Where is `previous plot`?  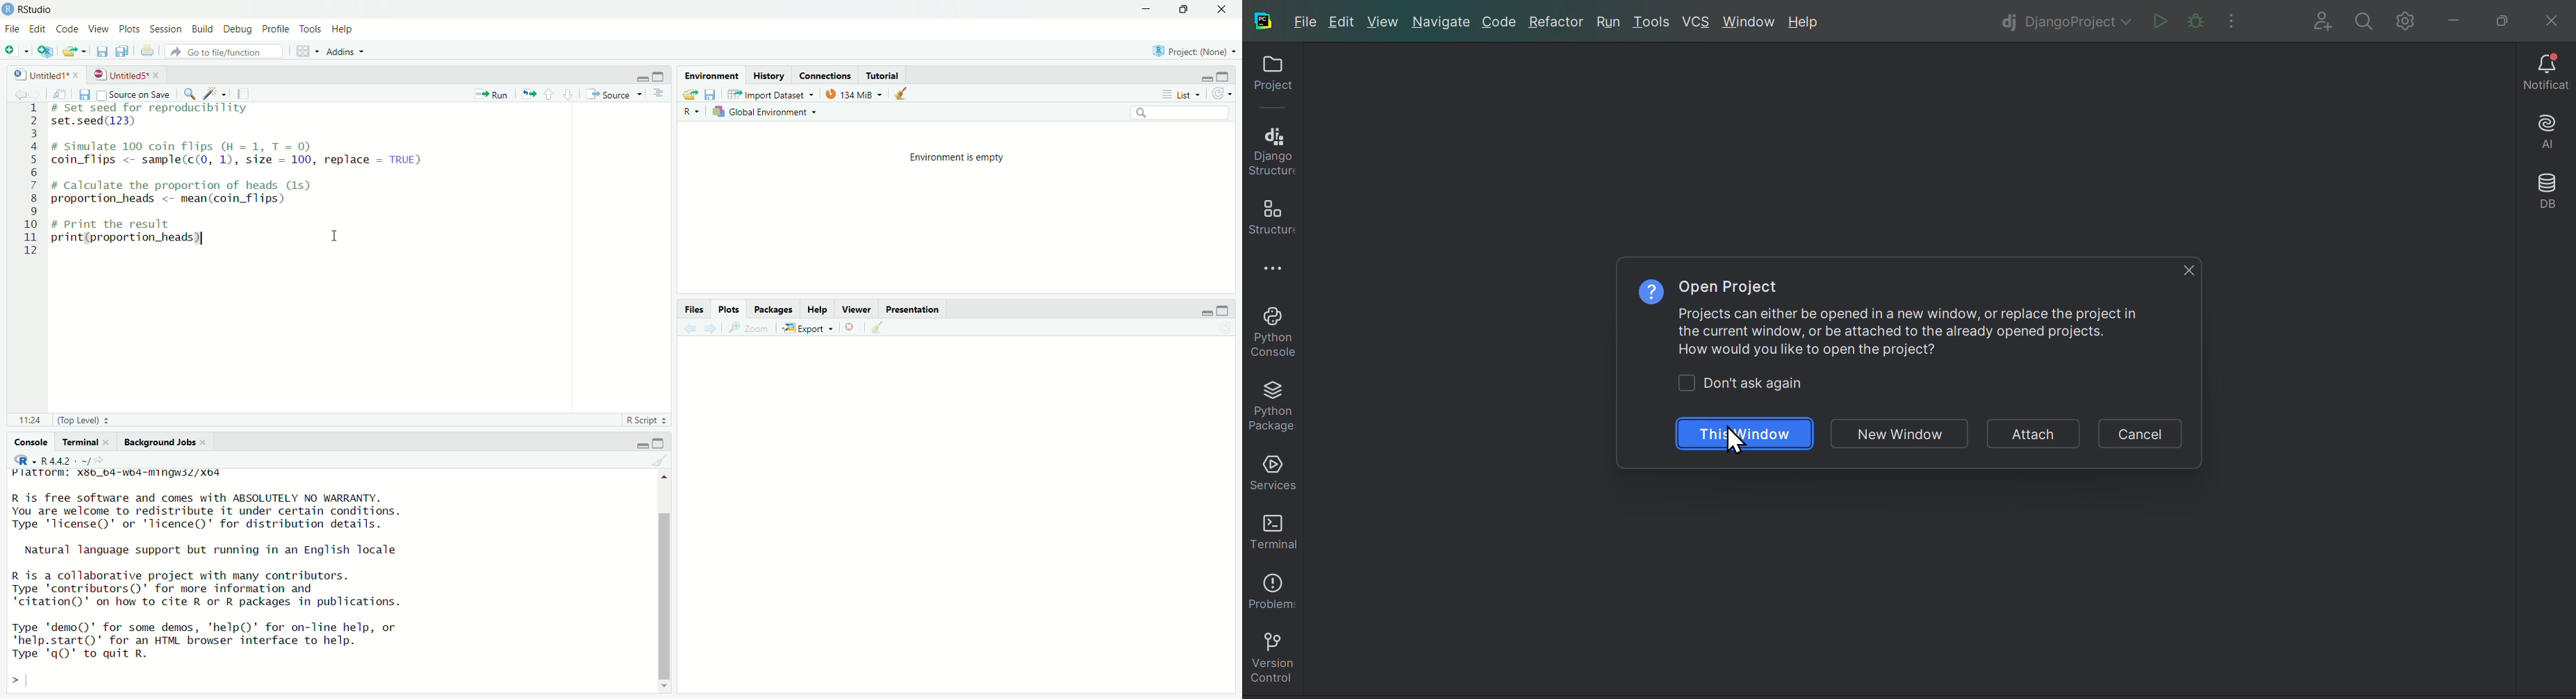 previous plot is located at coordinates (687, 329).